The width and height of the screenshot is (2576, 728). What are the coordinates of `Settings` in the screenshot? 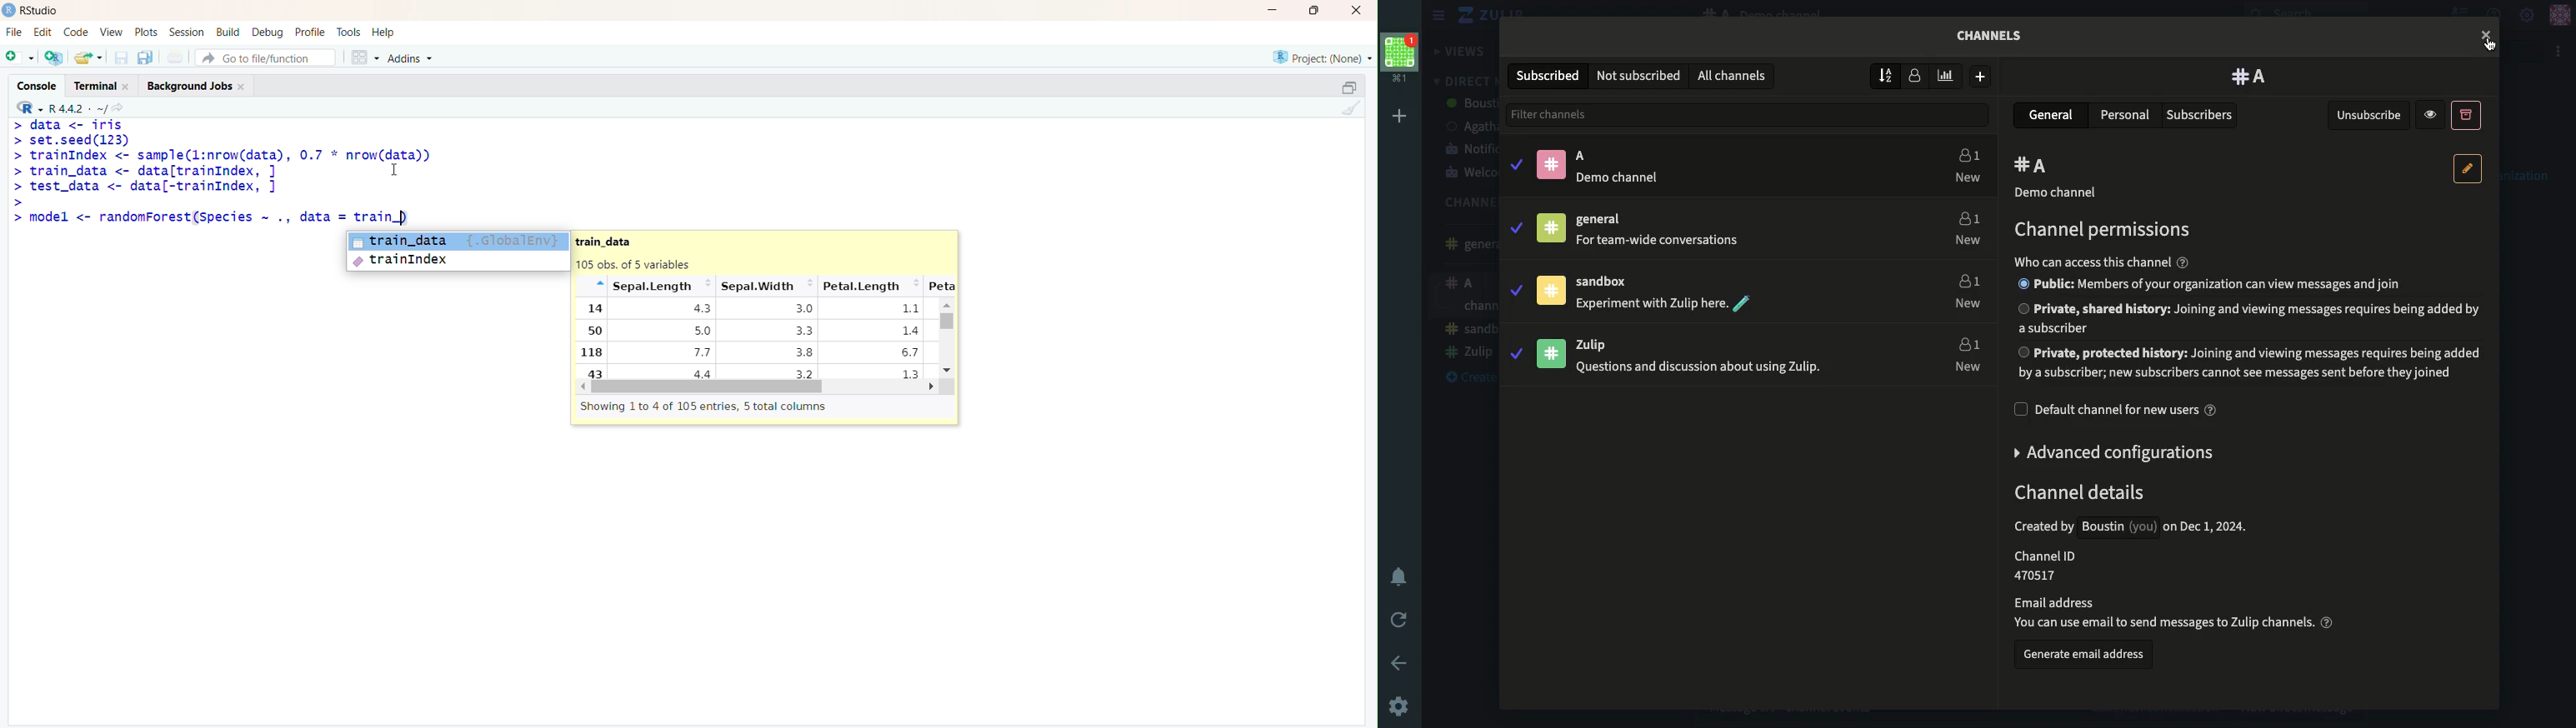 It's located at (2528, 13).